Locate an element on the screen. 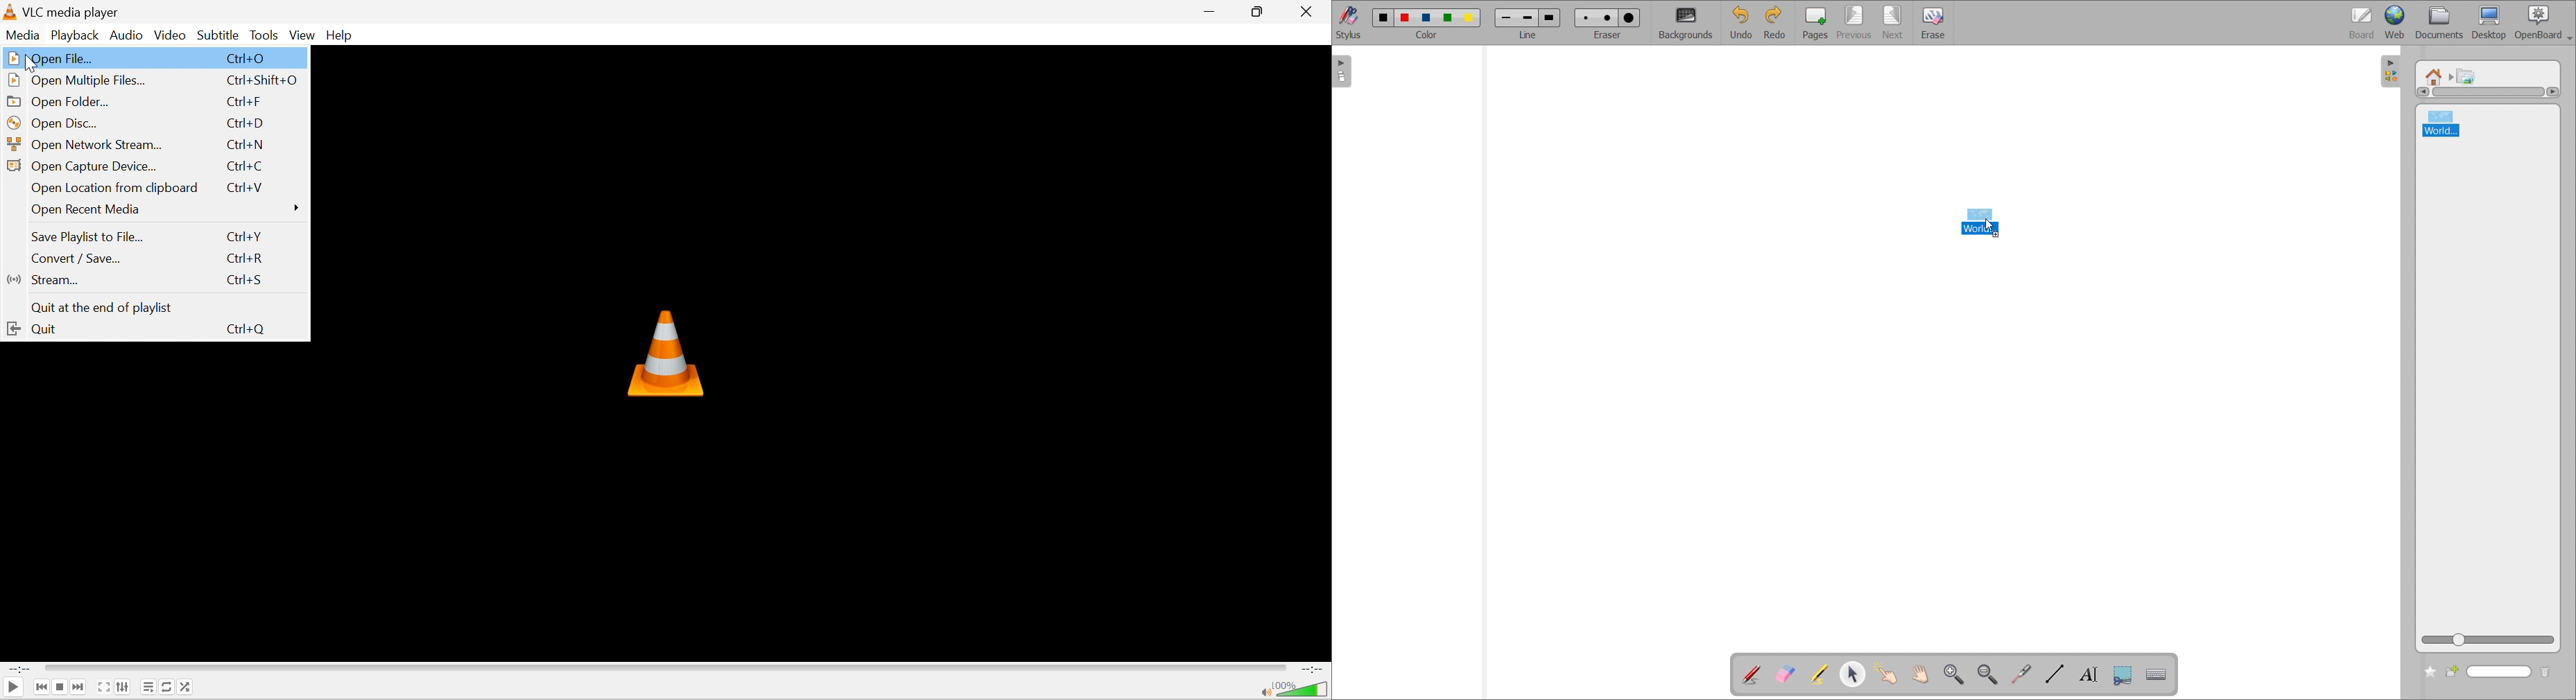 The height and width of the screenshot is (700, 2576). Open File... is located at coordinates (49, 58).